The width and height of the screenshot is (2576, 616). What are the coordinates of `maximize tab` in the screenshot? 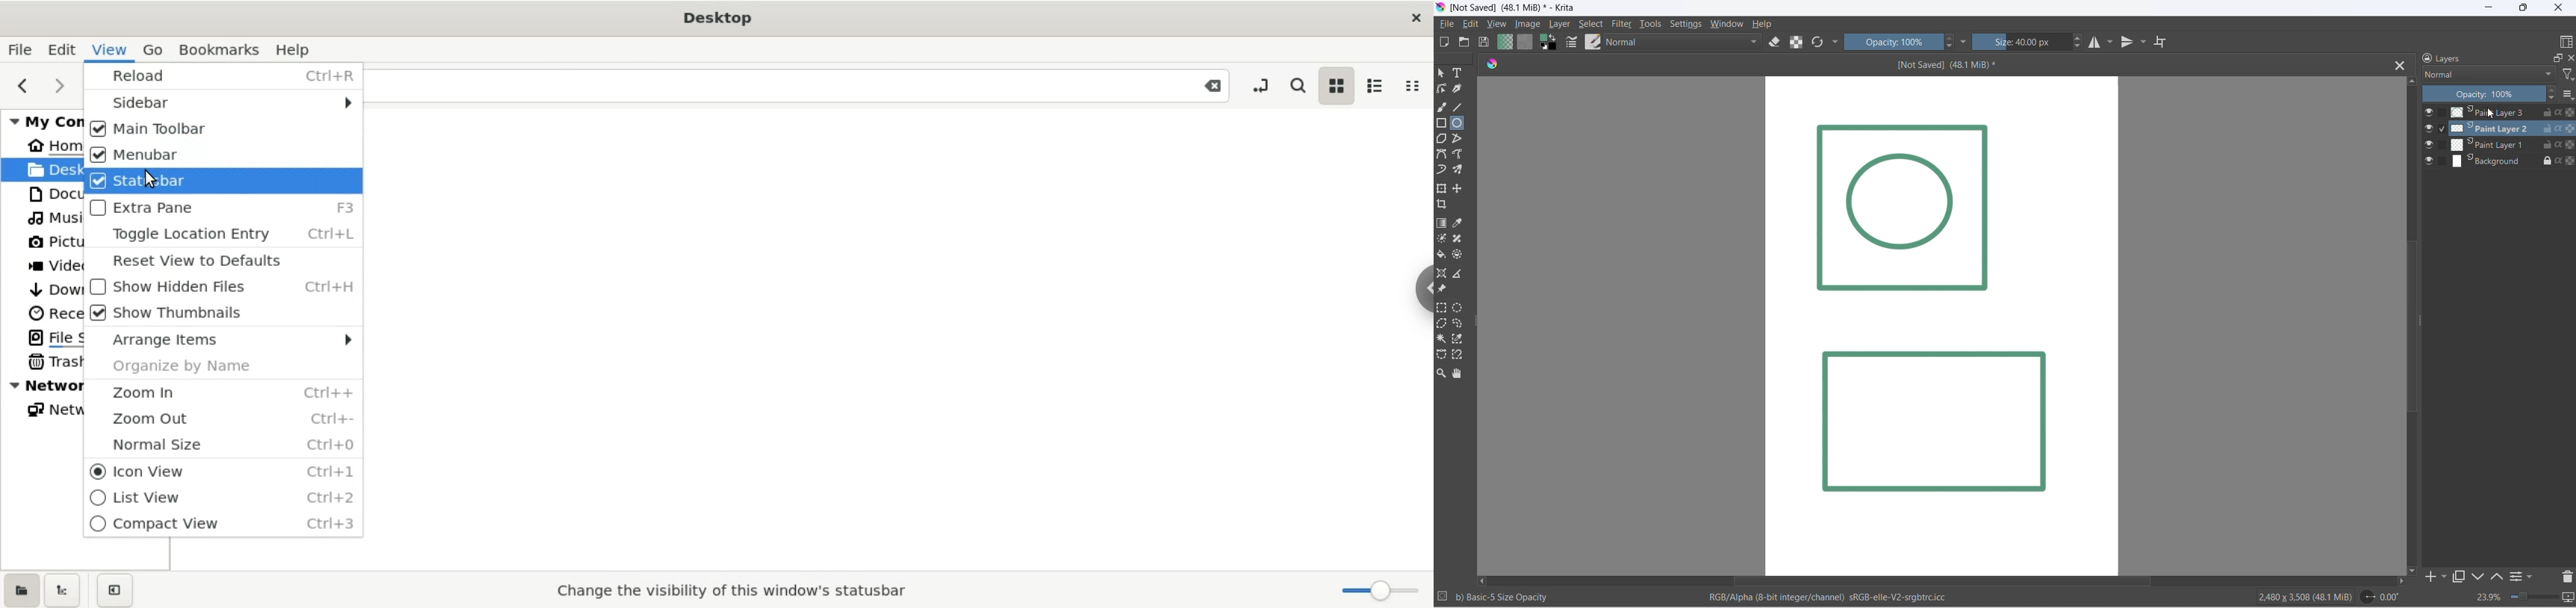 It's located at (2460, 578).